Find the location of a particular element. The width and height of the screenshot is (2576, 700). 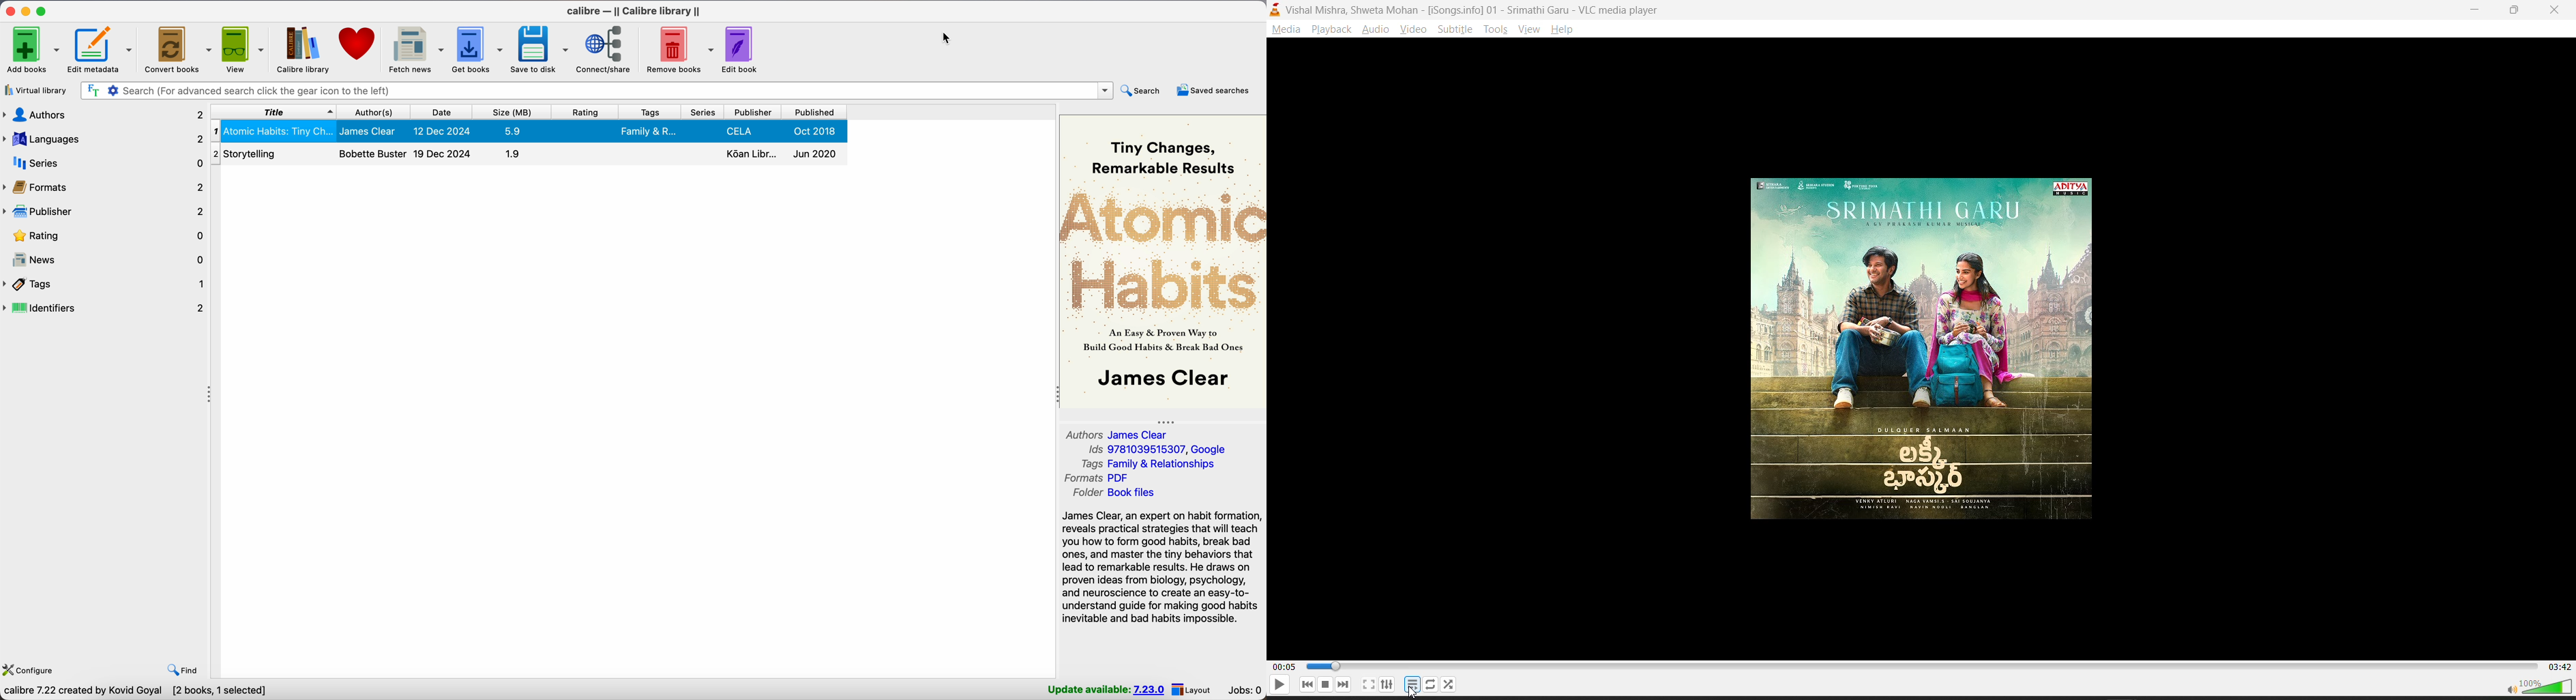

get books is located at coordinates (478, 49).